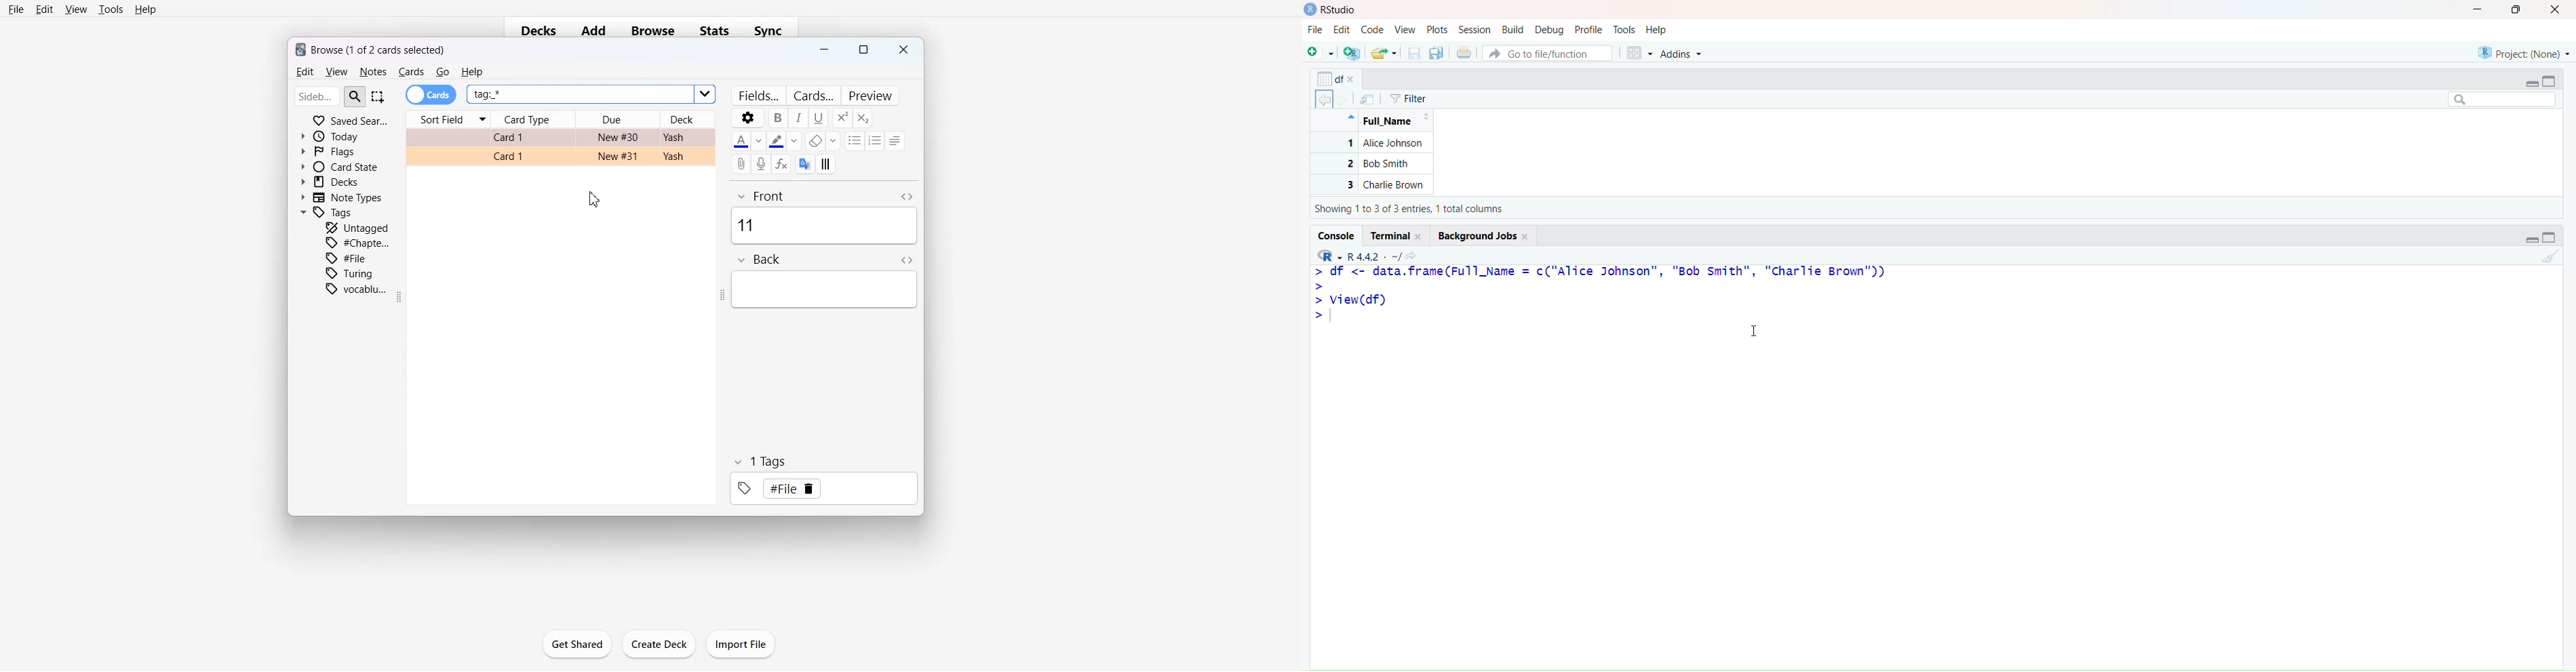 This screenshot has width=2576, height=672. What do you see at coordinates (1375, 254) in the screenshot?
I see `R 4.4.2~/` at bounding box center [1375, 254].